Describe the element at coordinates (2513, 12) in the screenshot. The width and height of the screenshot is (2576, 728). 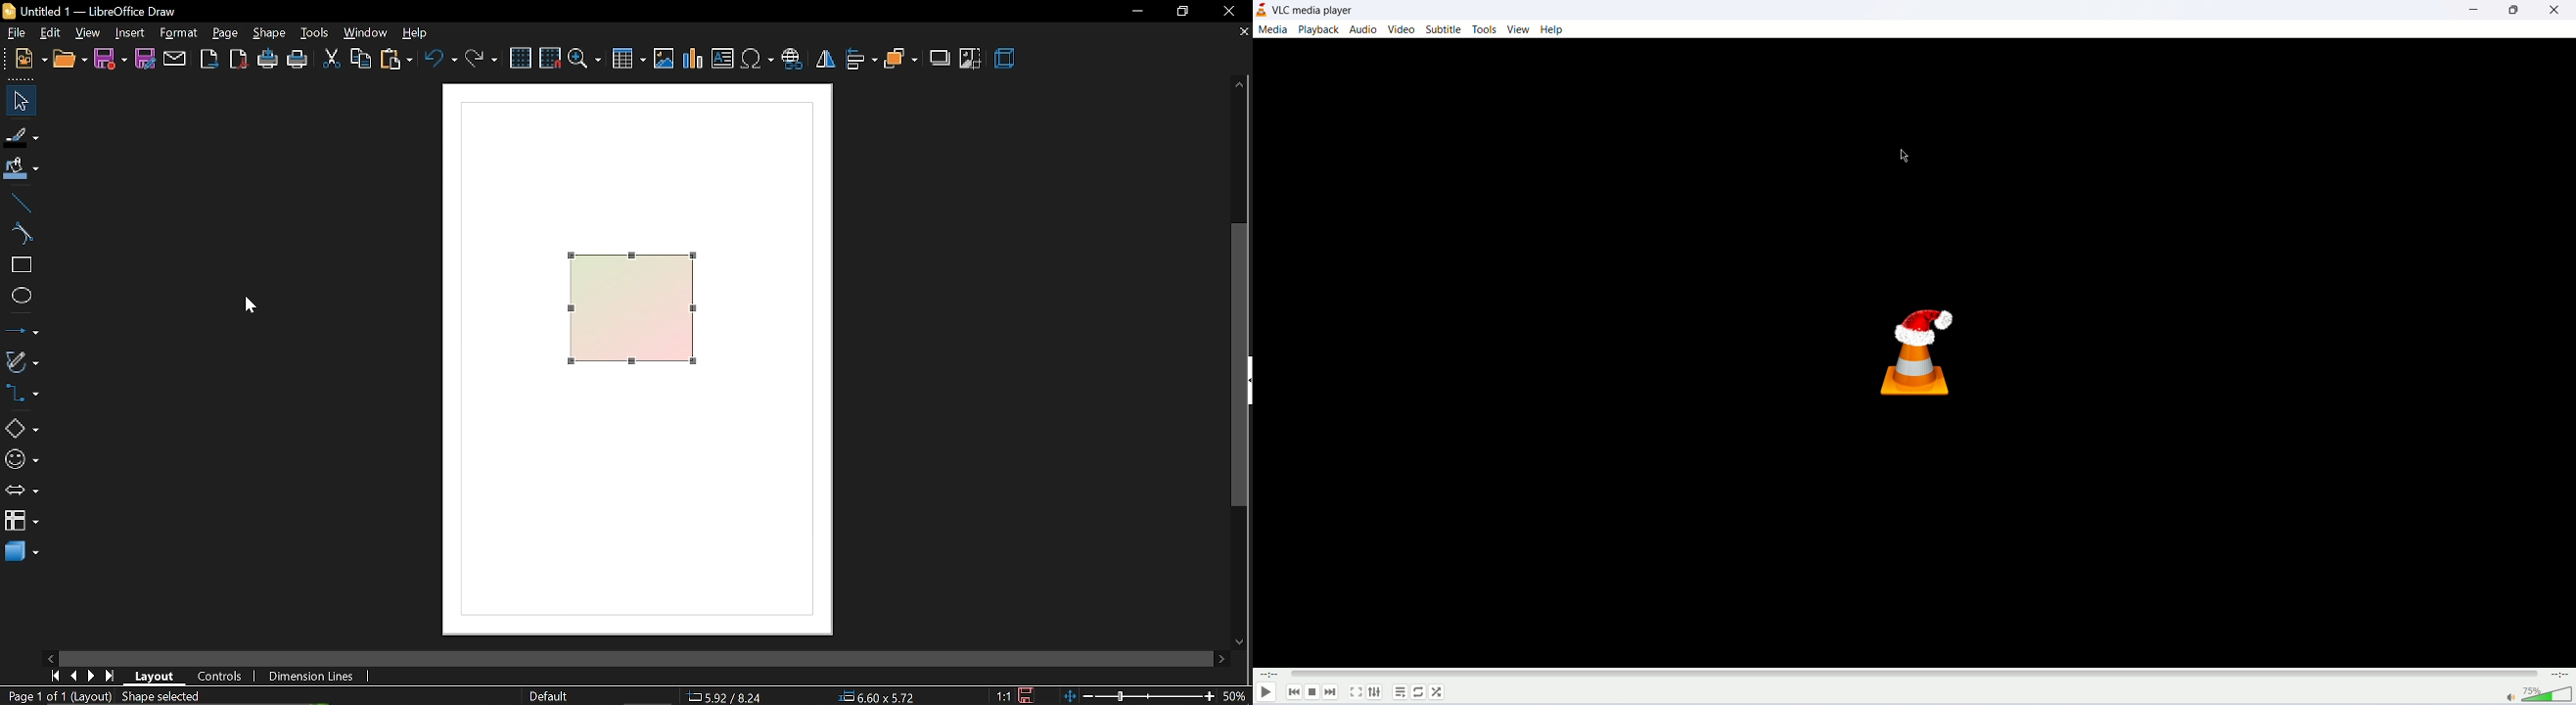
I see `maximize` at that location.